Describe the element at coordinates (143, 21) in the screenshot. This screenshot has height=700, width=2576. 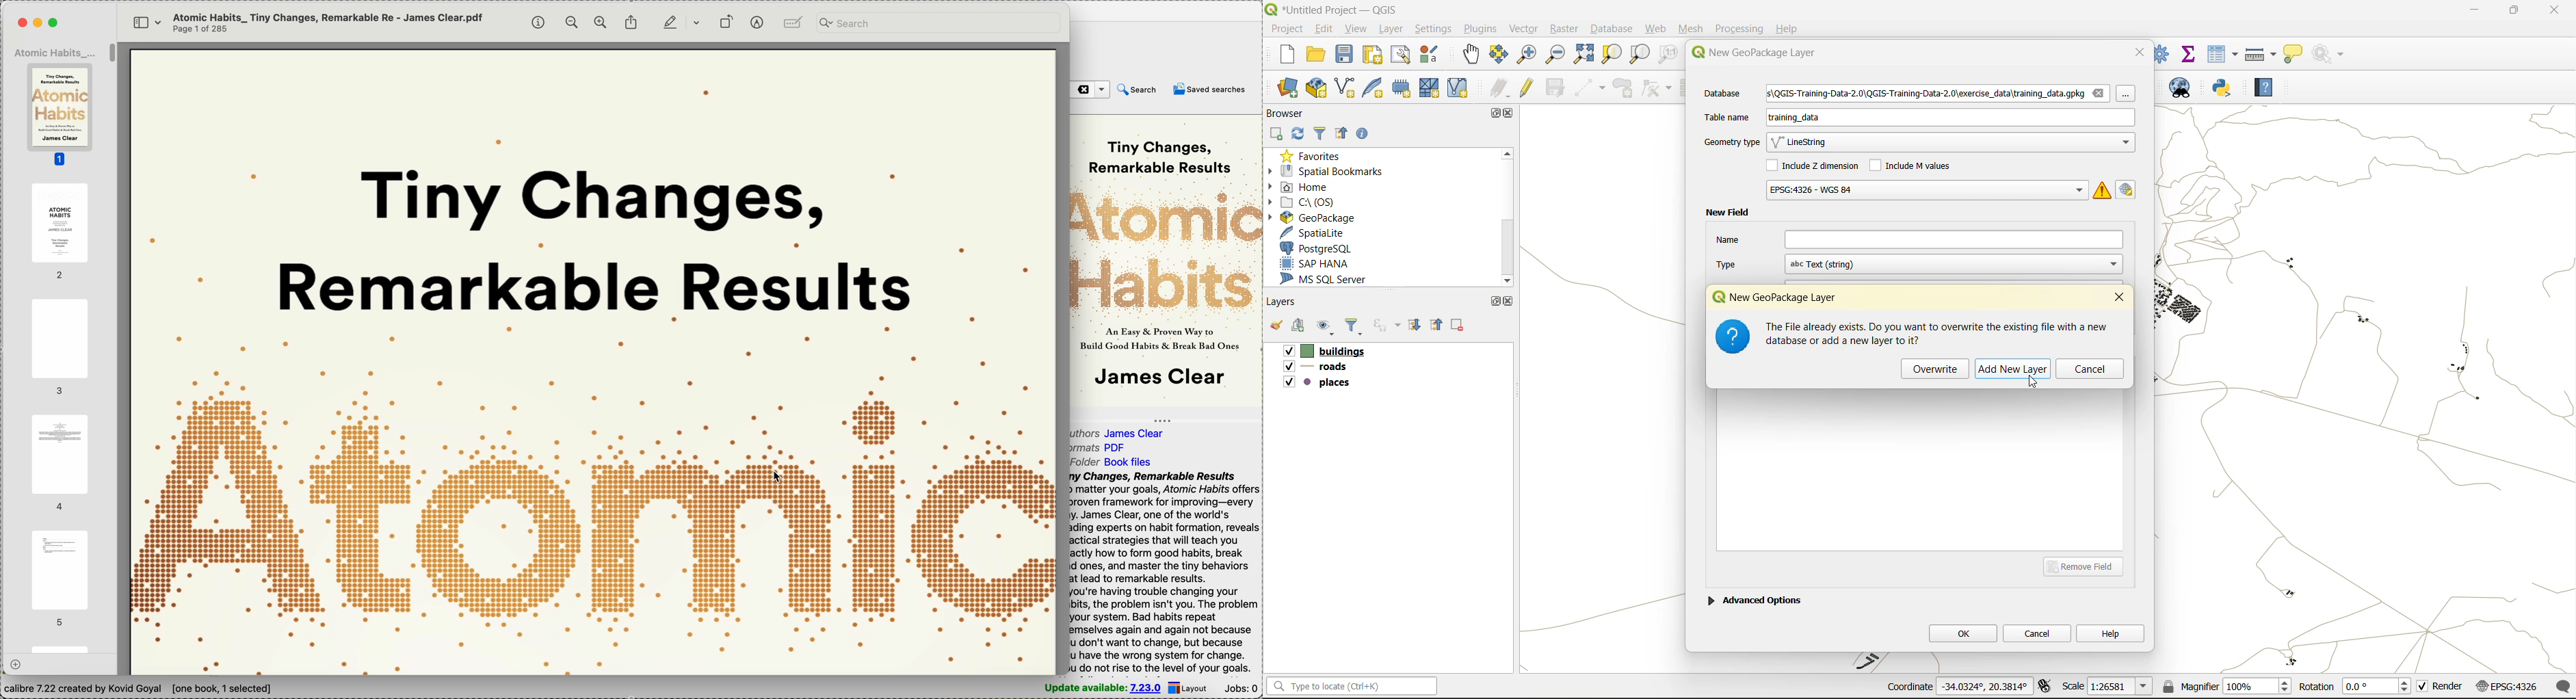
I see `view` at that location.